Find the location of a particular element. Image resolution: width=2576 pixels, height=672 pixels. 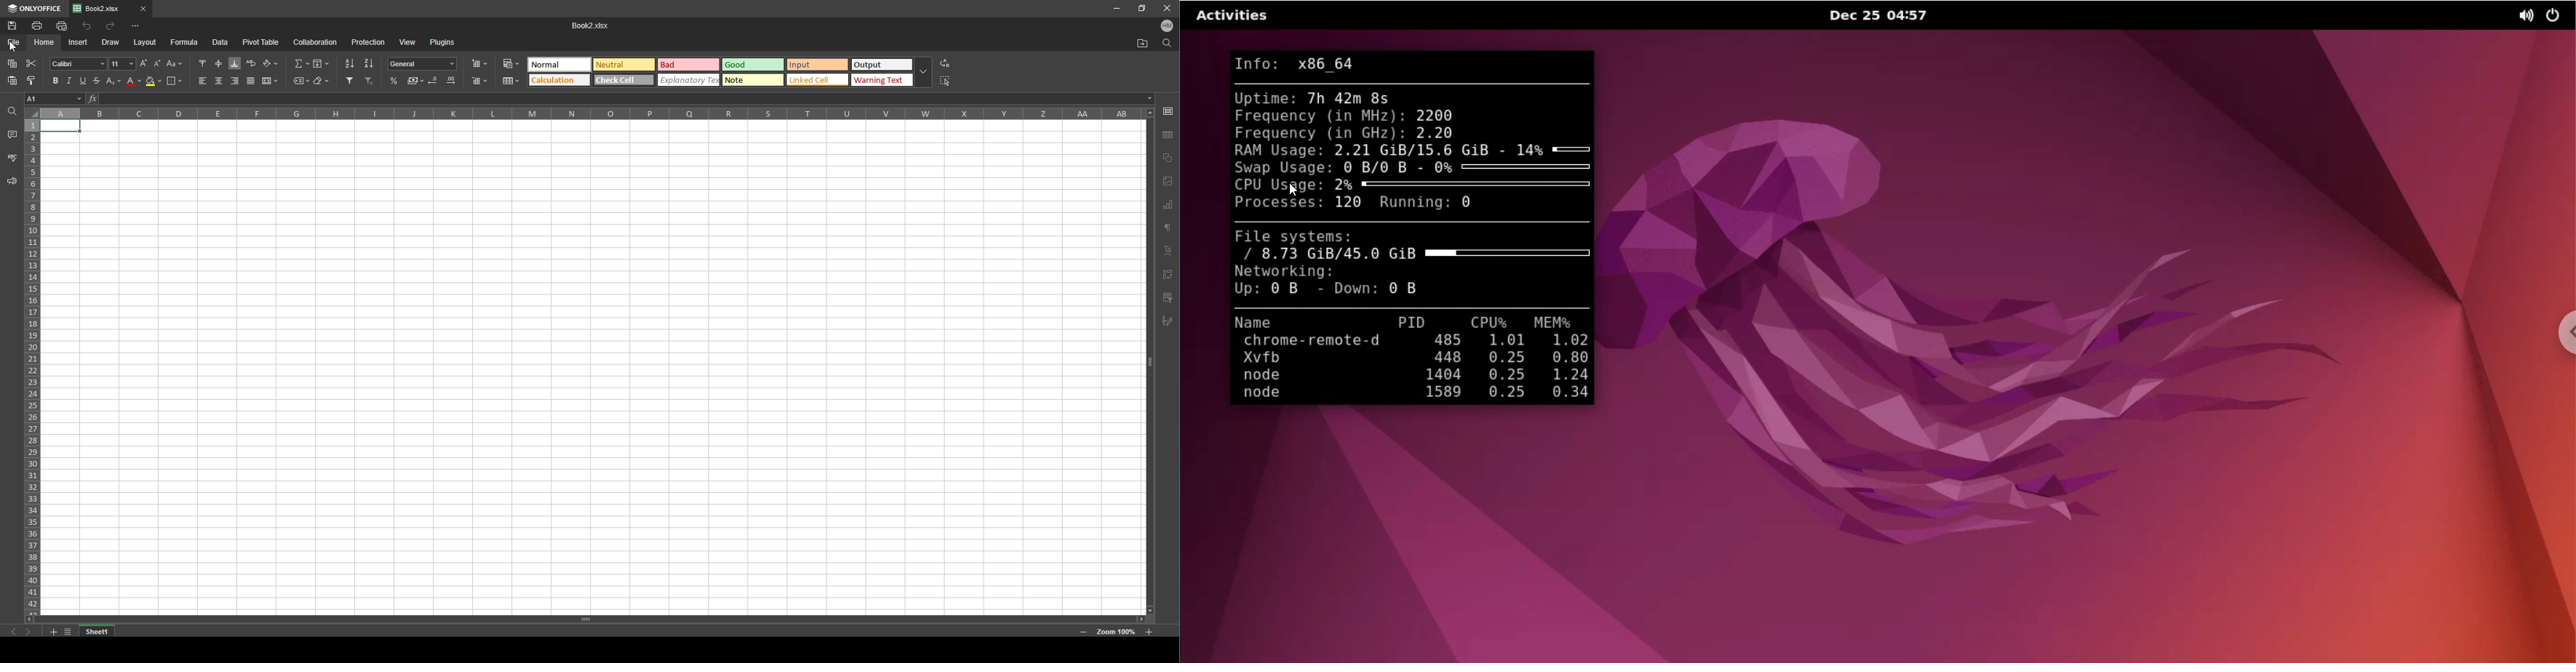

Input is located at coordinates (818, 64).